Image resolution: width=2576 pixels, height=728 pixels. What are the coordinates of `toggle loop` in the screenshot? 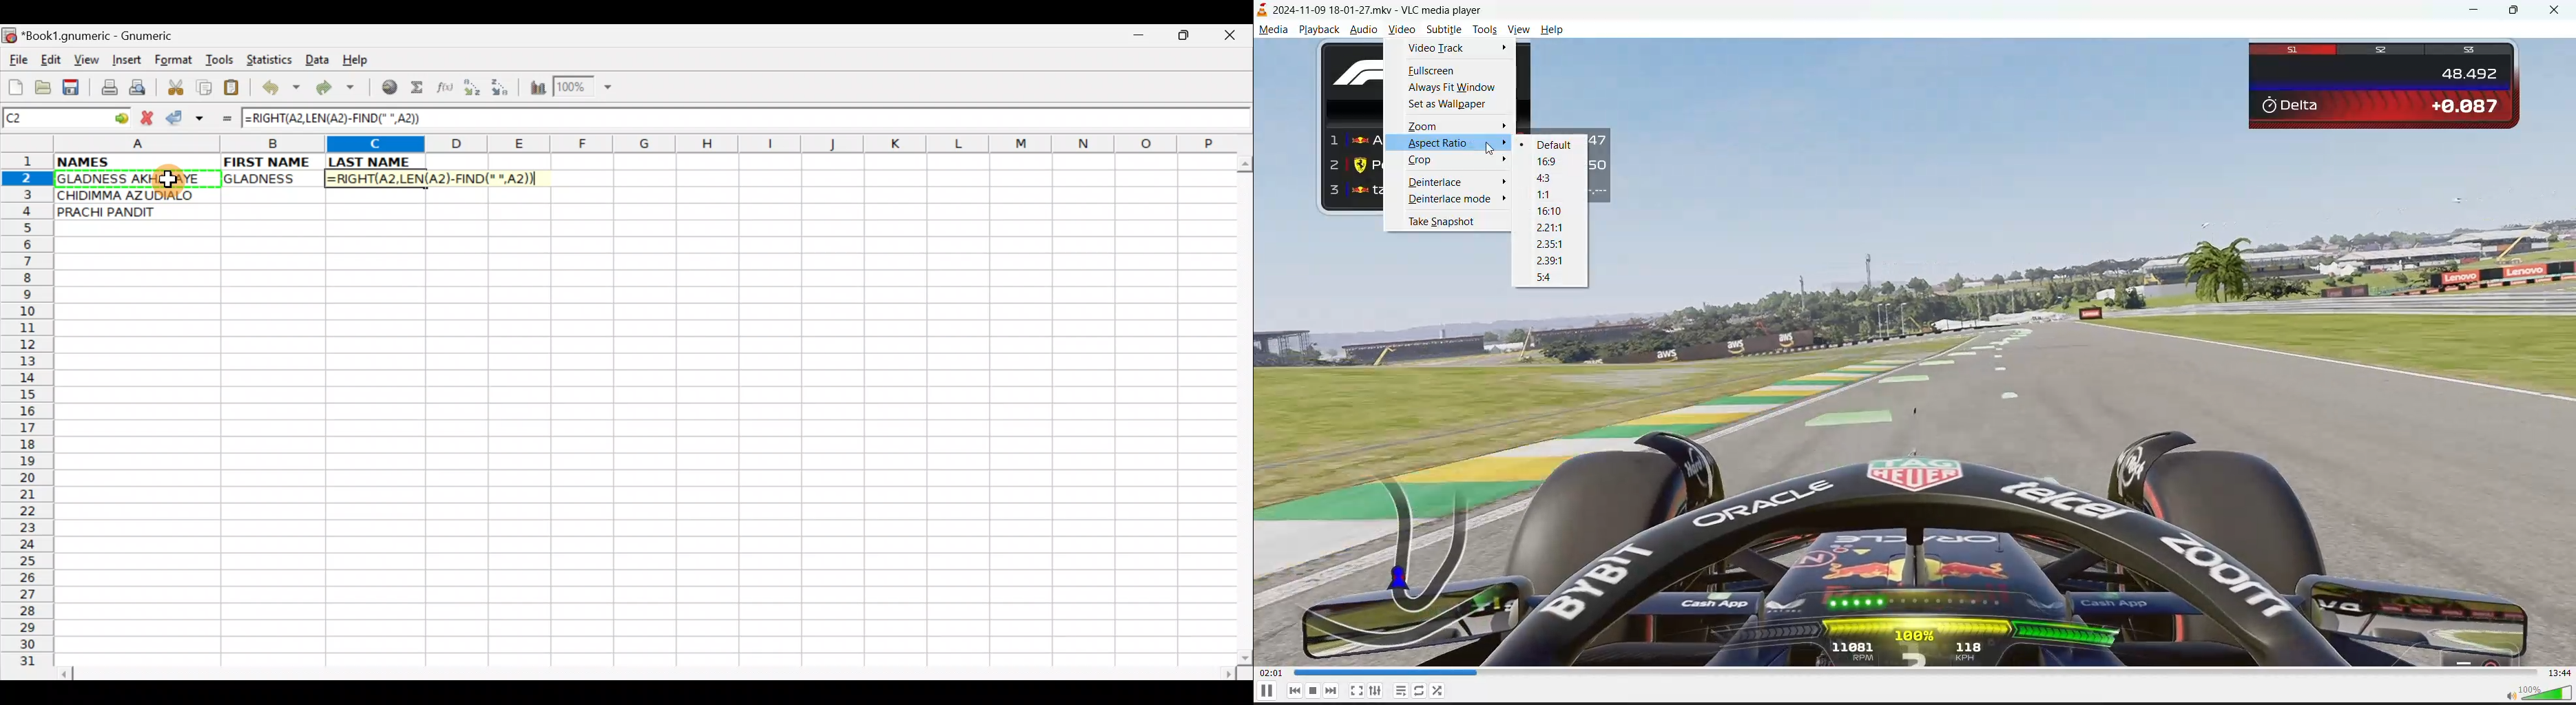 It's located at (1420, 690).